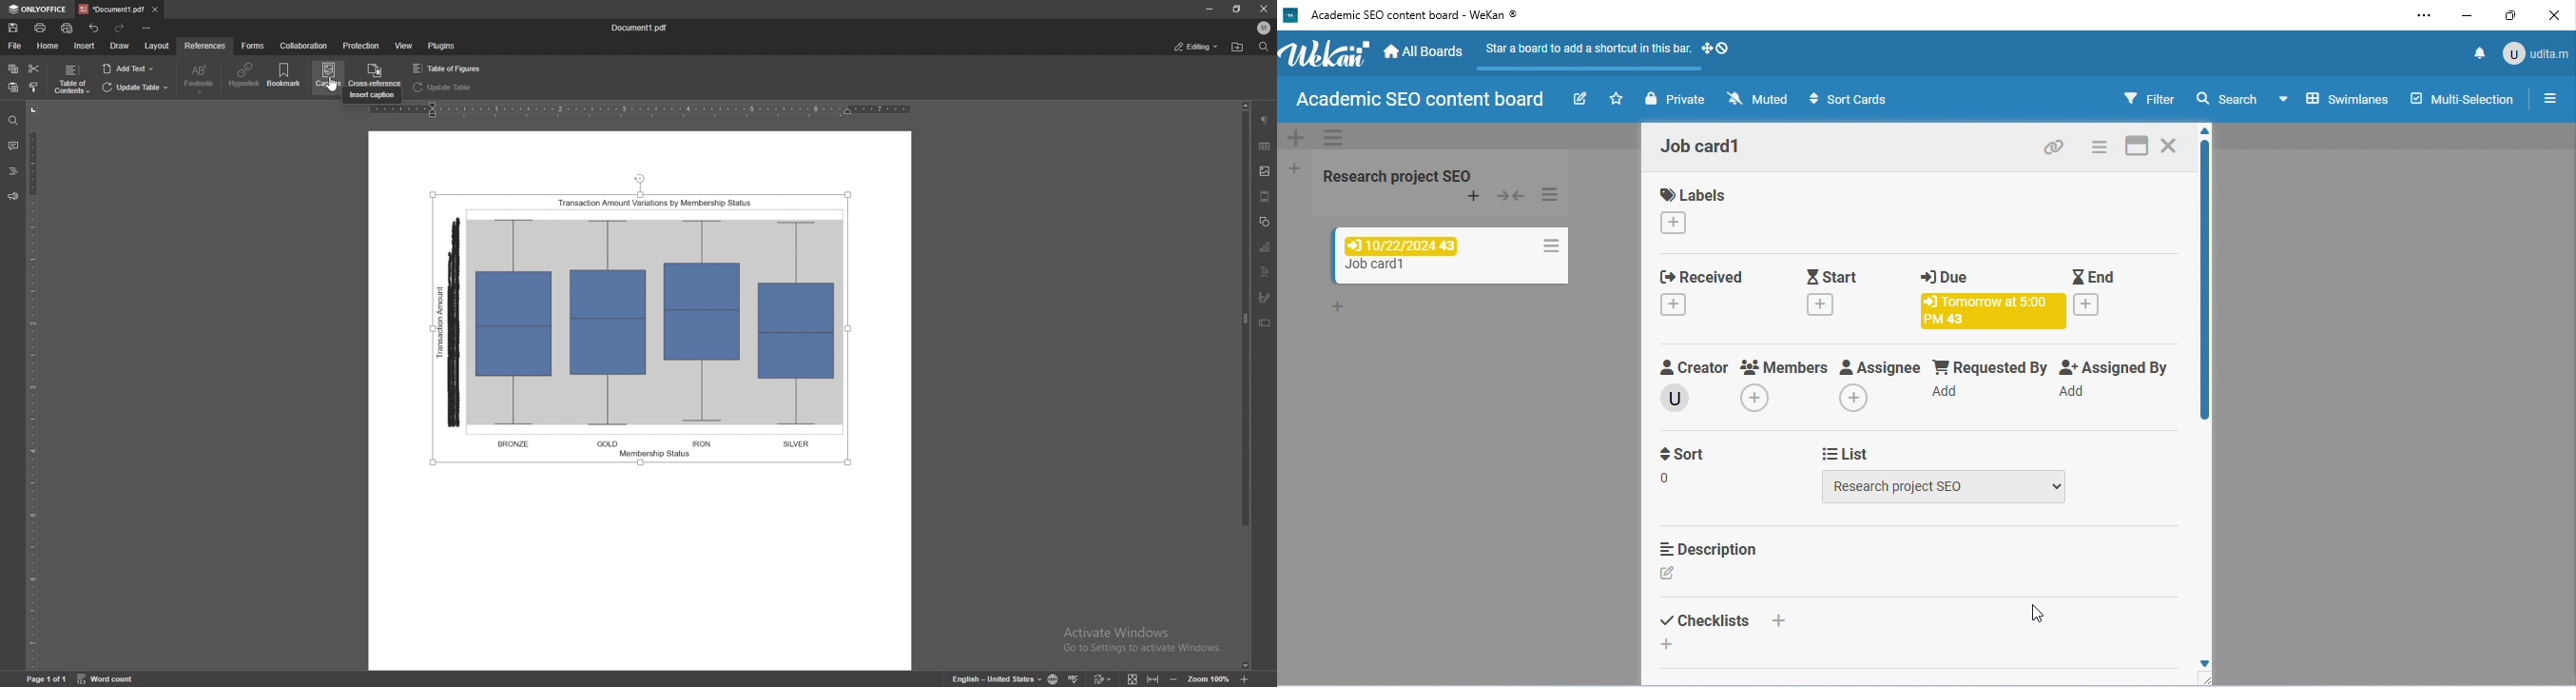 Image resolution: width=2576 pixels, height=700 pixels. What do you see at coordinates (1103, 678) in the screenshot?
I see `track changes` at bounding box center [1103, 678].